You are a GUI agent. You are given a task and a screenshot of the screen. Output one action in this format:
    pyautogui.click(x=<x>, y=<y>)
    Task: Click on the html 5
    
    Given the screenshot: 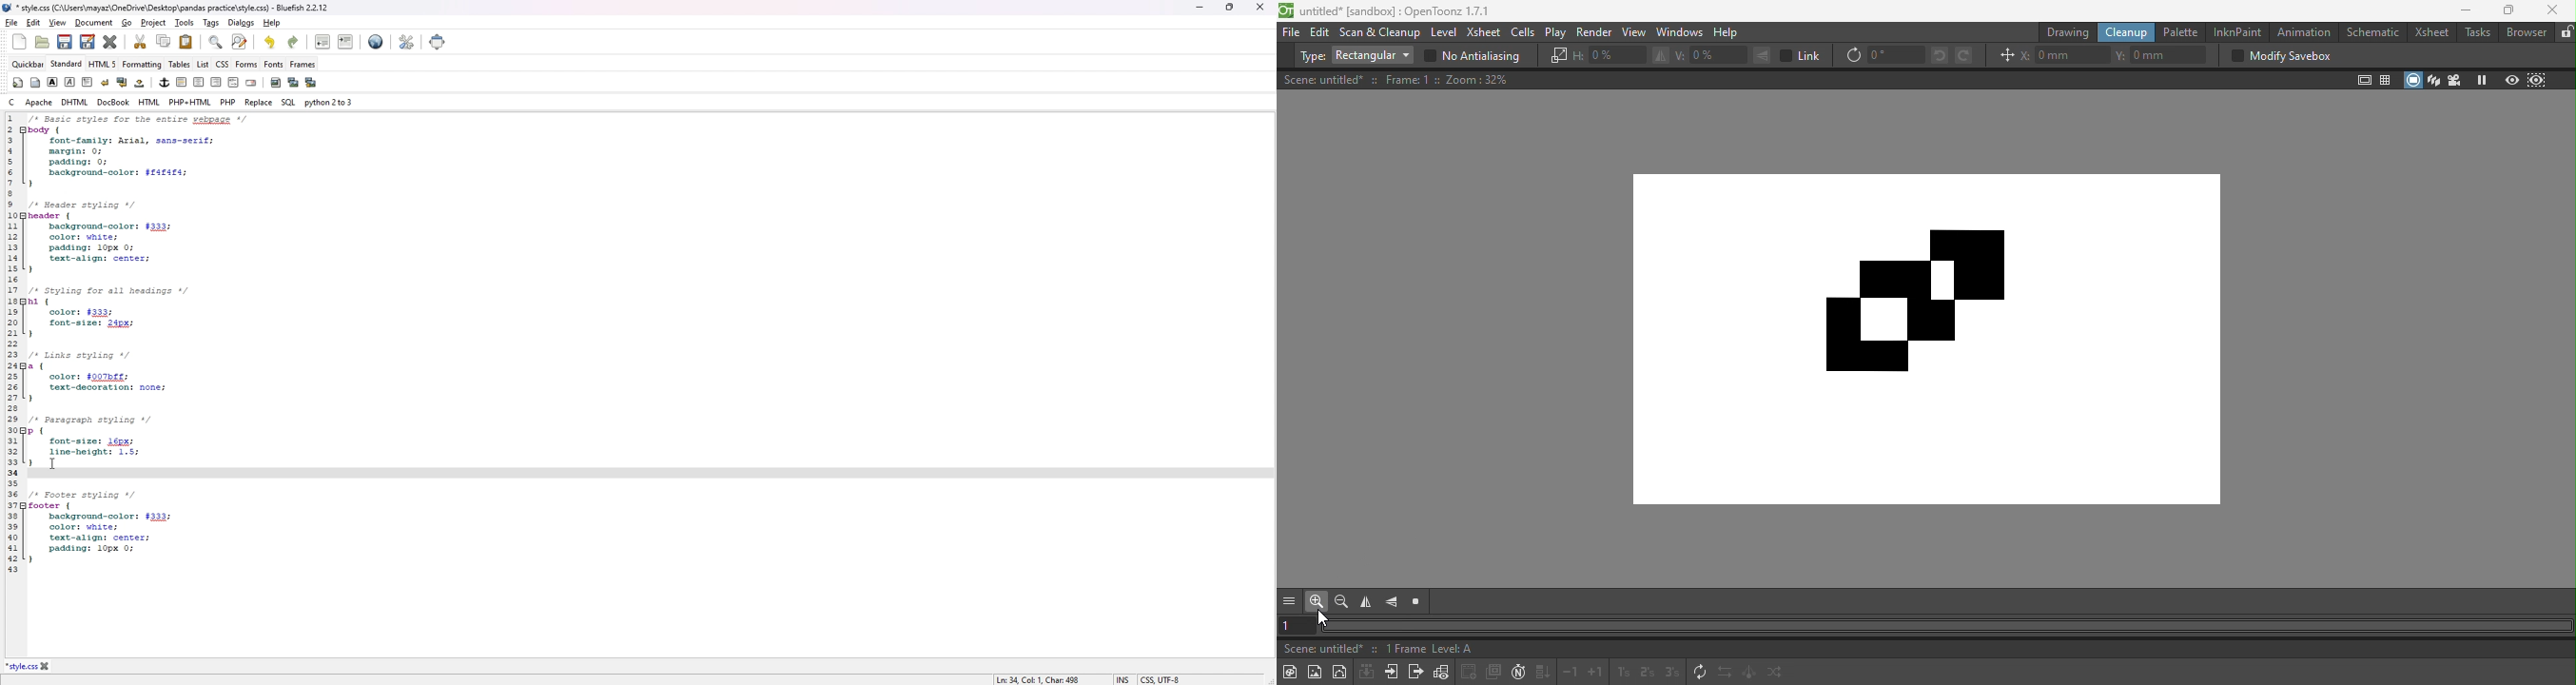 What is the action you would take?
    pyautogui.click(x=102, y=64)
    